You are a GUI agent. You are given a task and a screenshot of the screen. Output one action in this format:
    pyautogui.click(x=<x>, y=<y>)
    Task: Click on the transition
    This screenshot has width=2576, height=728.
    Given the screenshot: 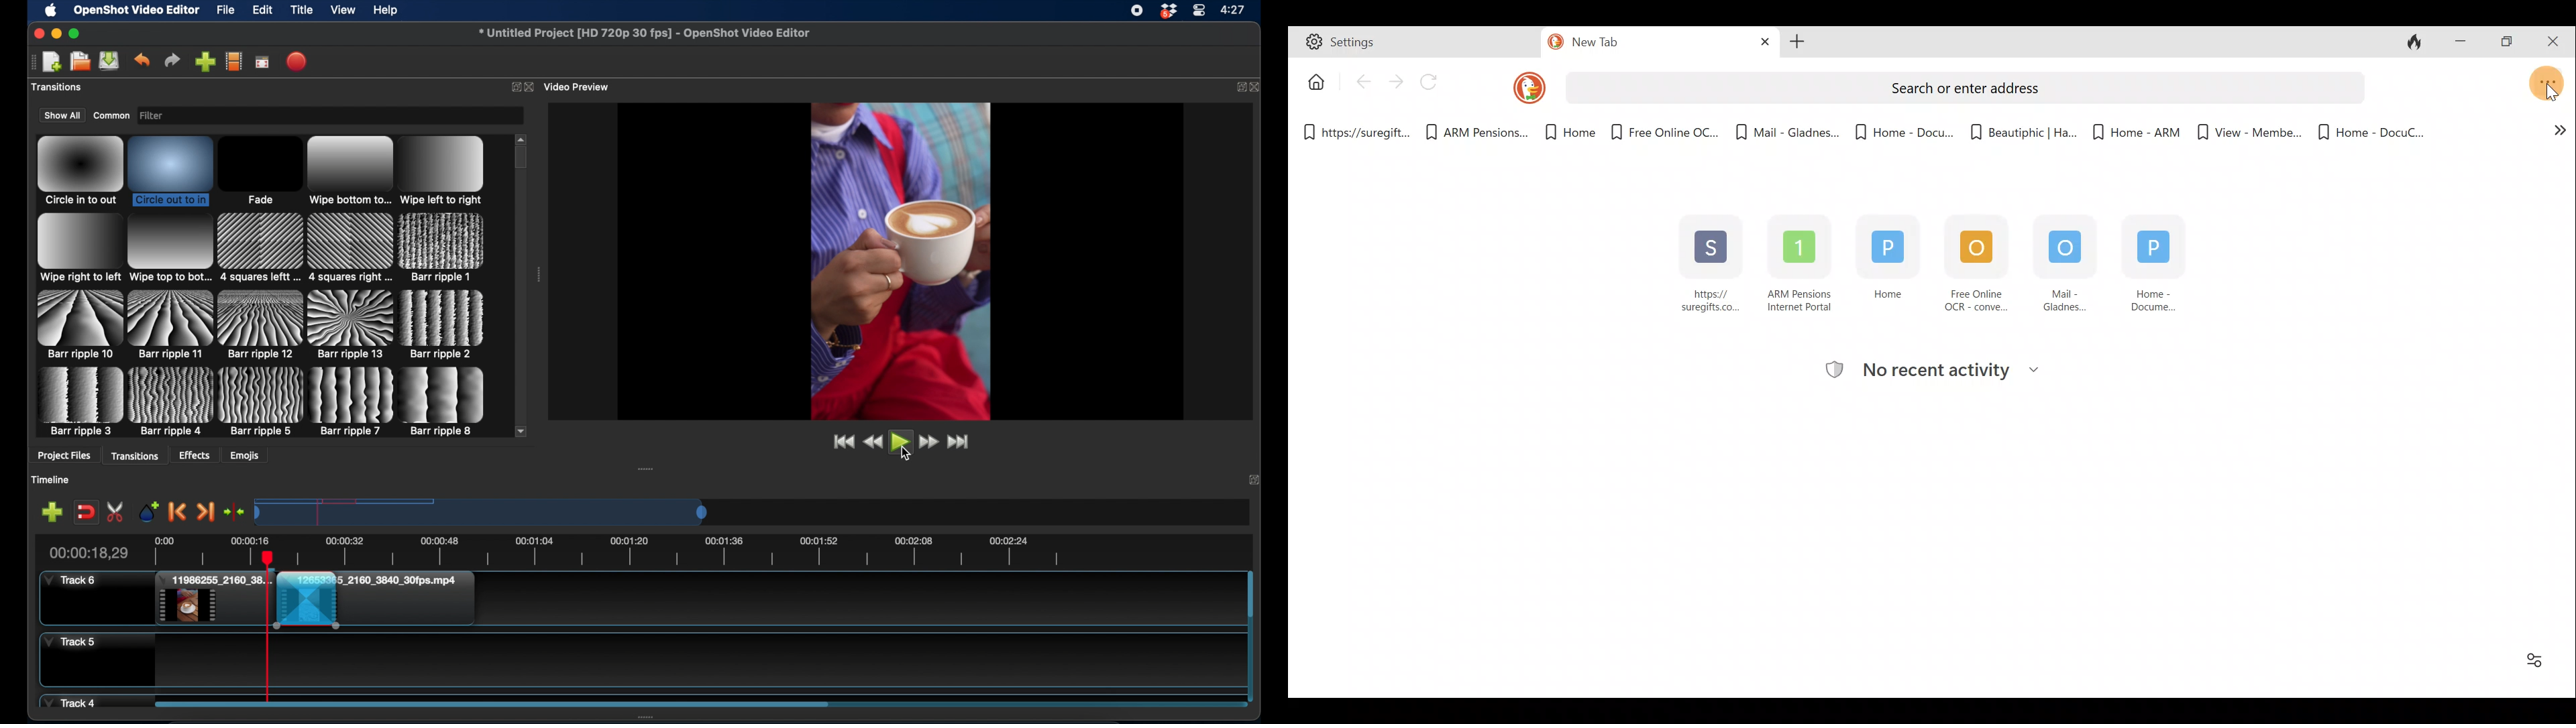 What is the action you would take?
    pyautogui.click(x=443, y=324)
    